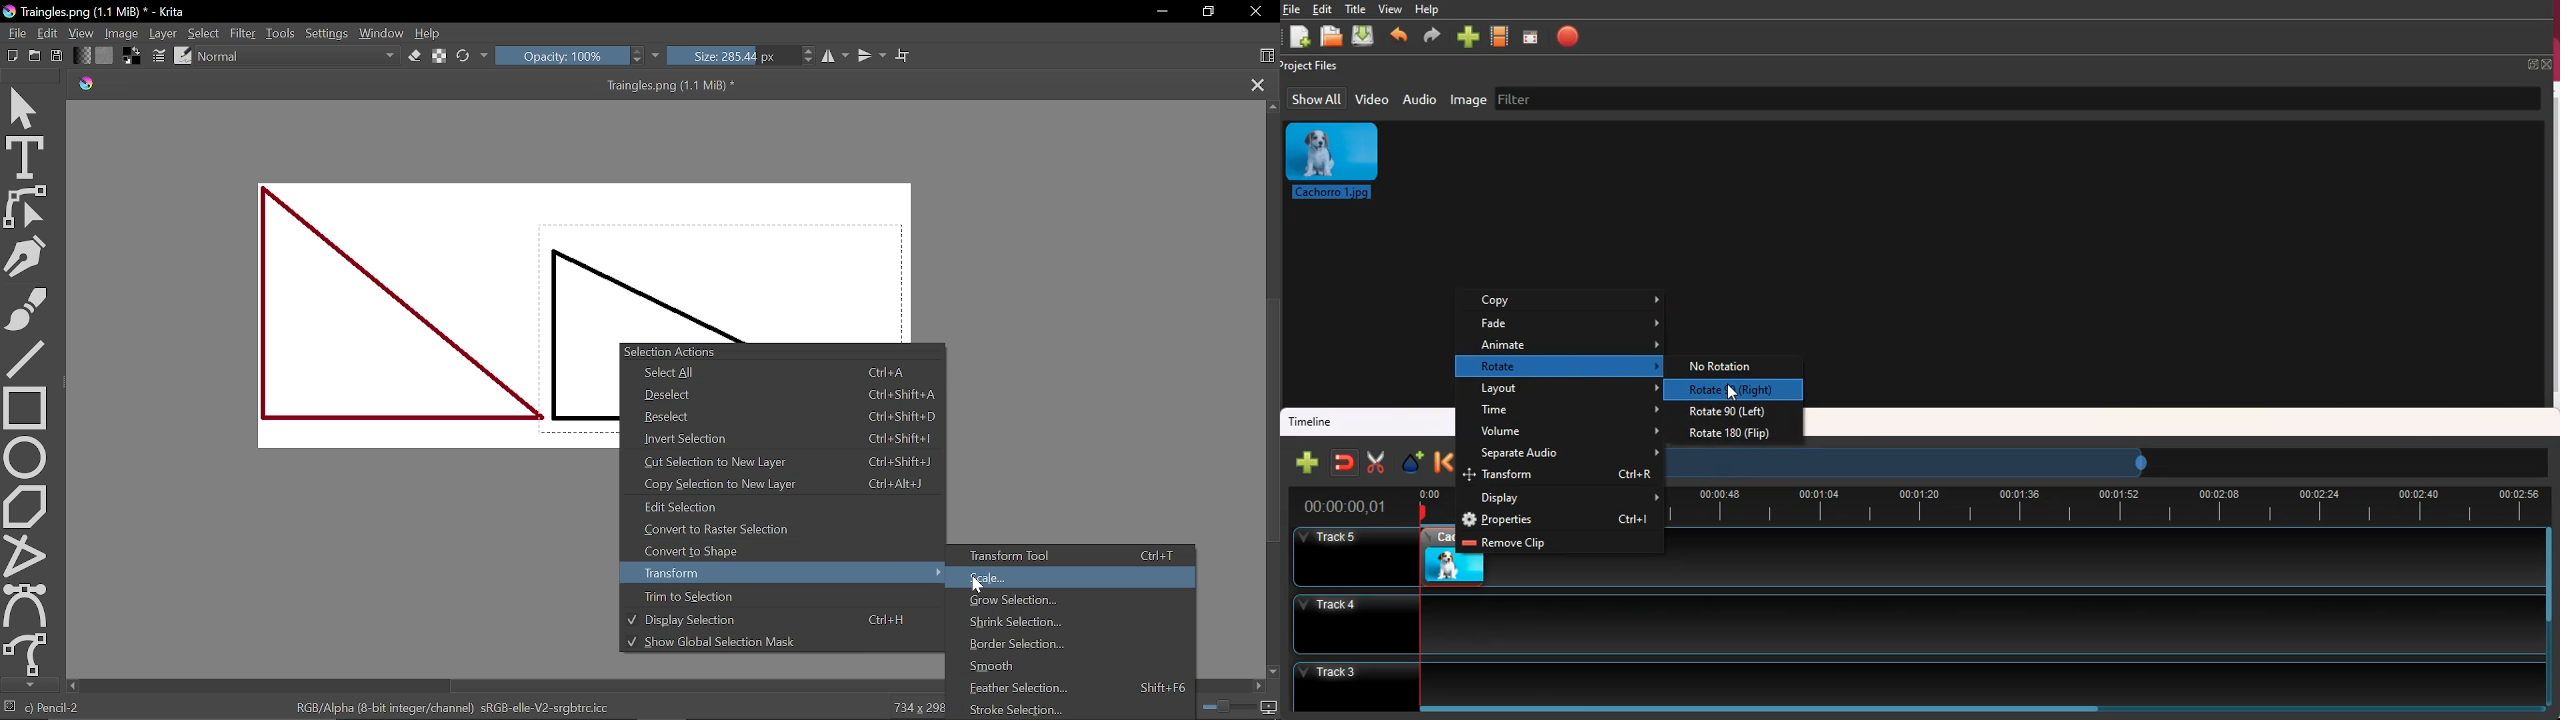  What do you see at coordinates (782, 507) in the screenshot?
I see `Edit selection` at bounding box center [782, 507].